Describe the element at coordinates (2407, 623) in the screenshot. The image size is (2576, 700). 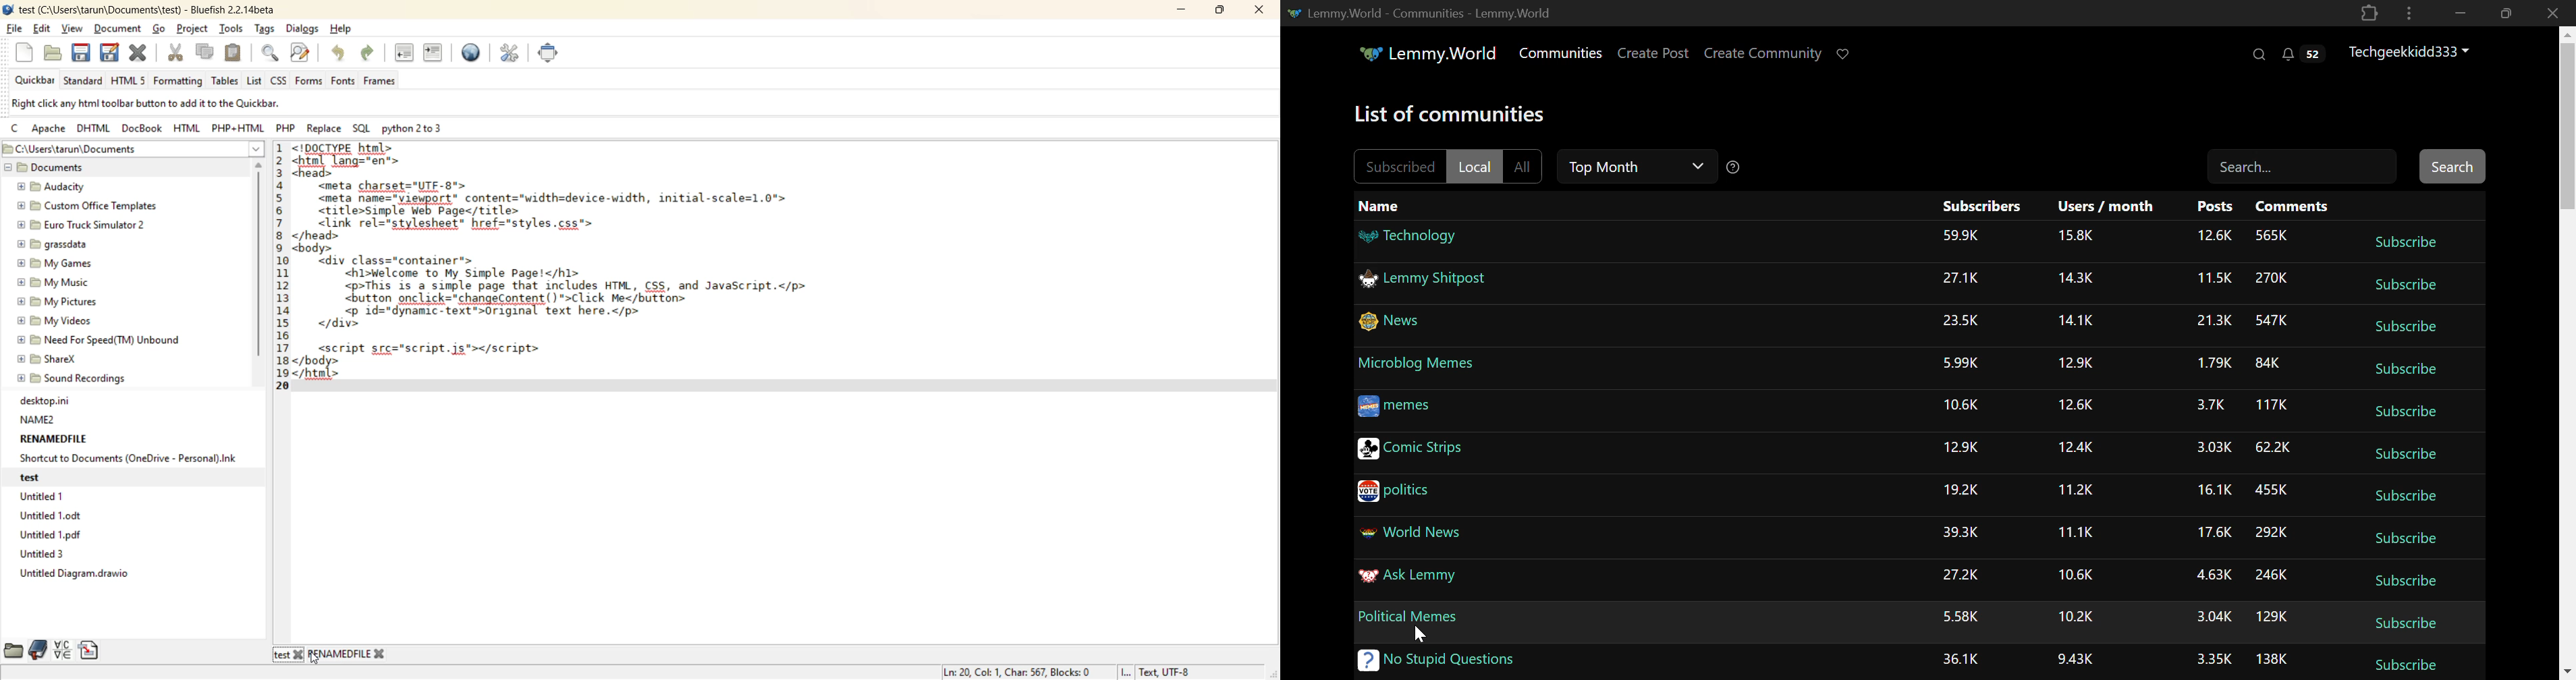
I see `Subscribe` at that location.